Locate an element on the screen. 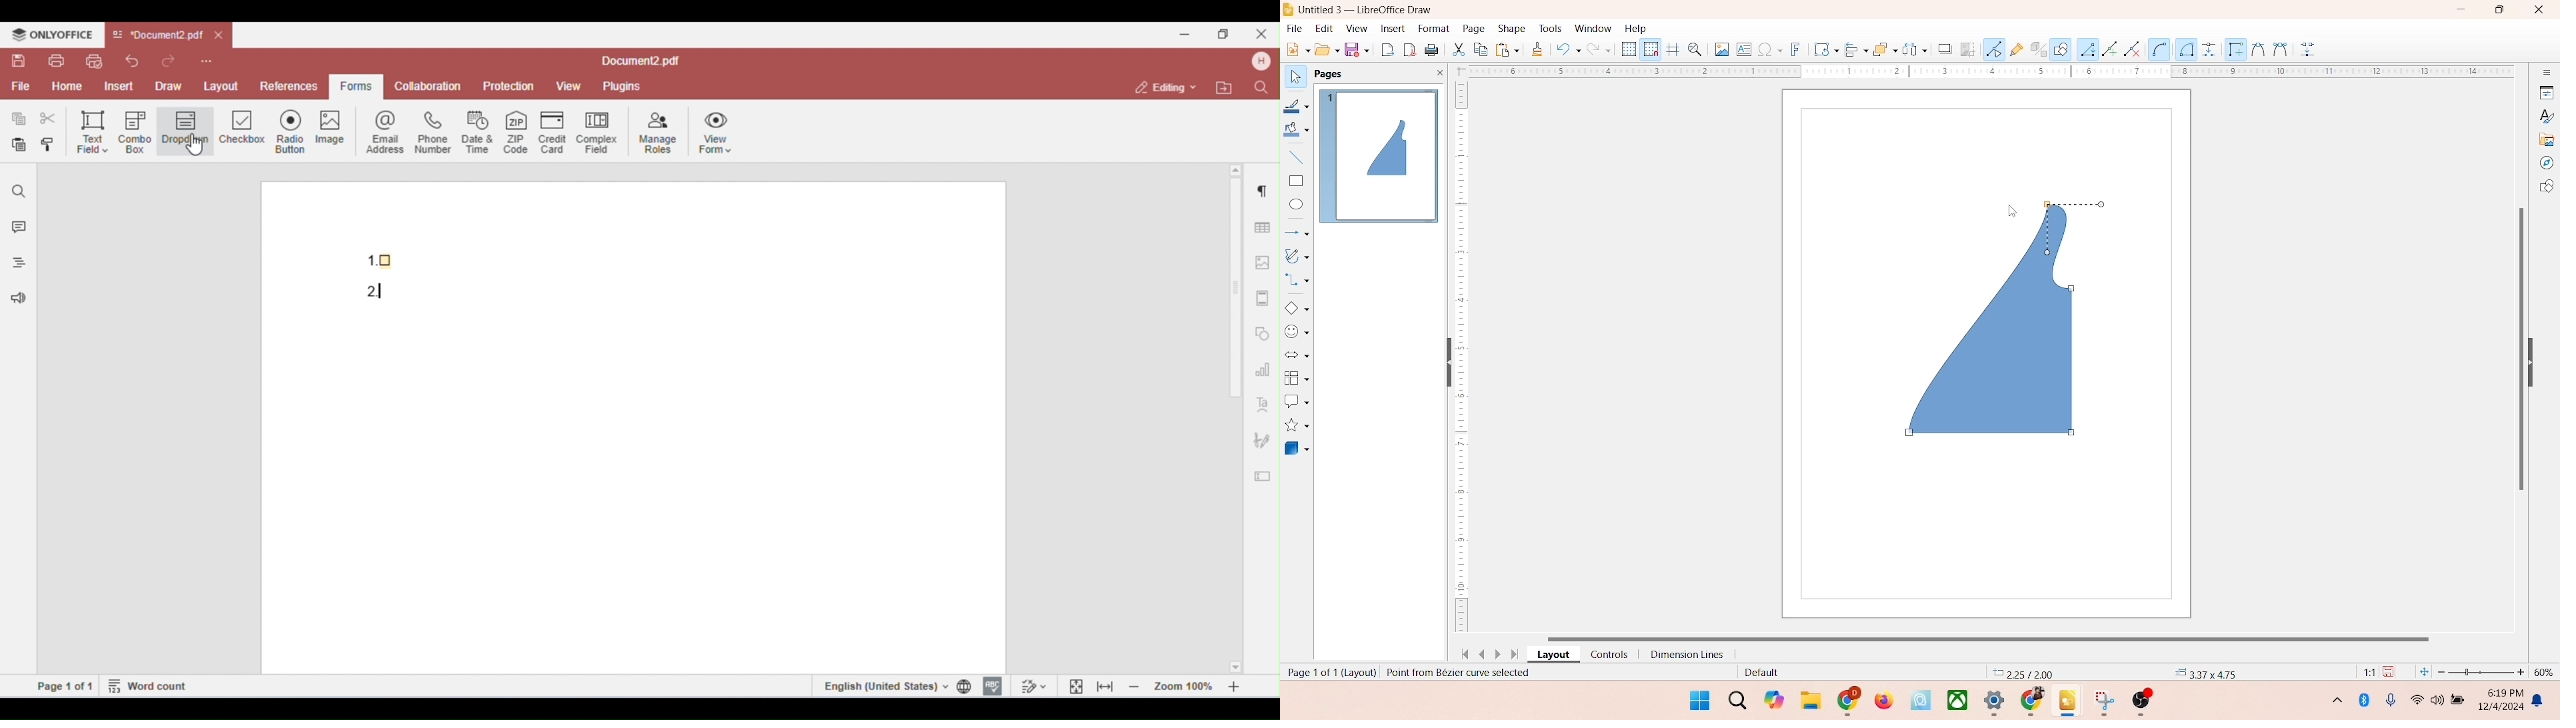 The image size is (2576, 728). save is located at coordinates (1359, 49).